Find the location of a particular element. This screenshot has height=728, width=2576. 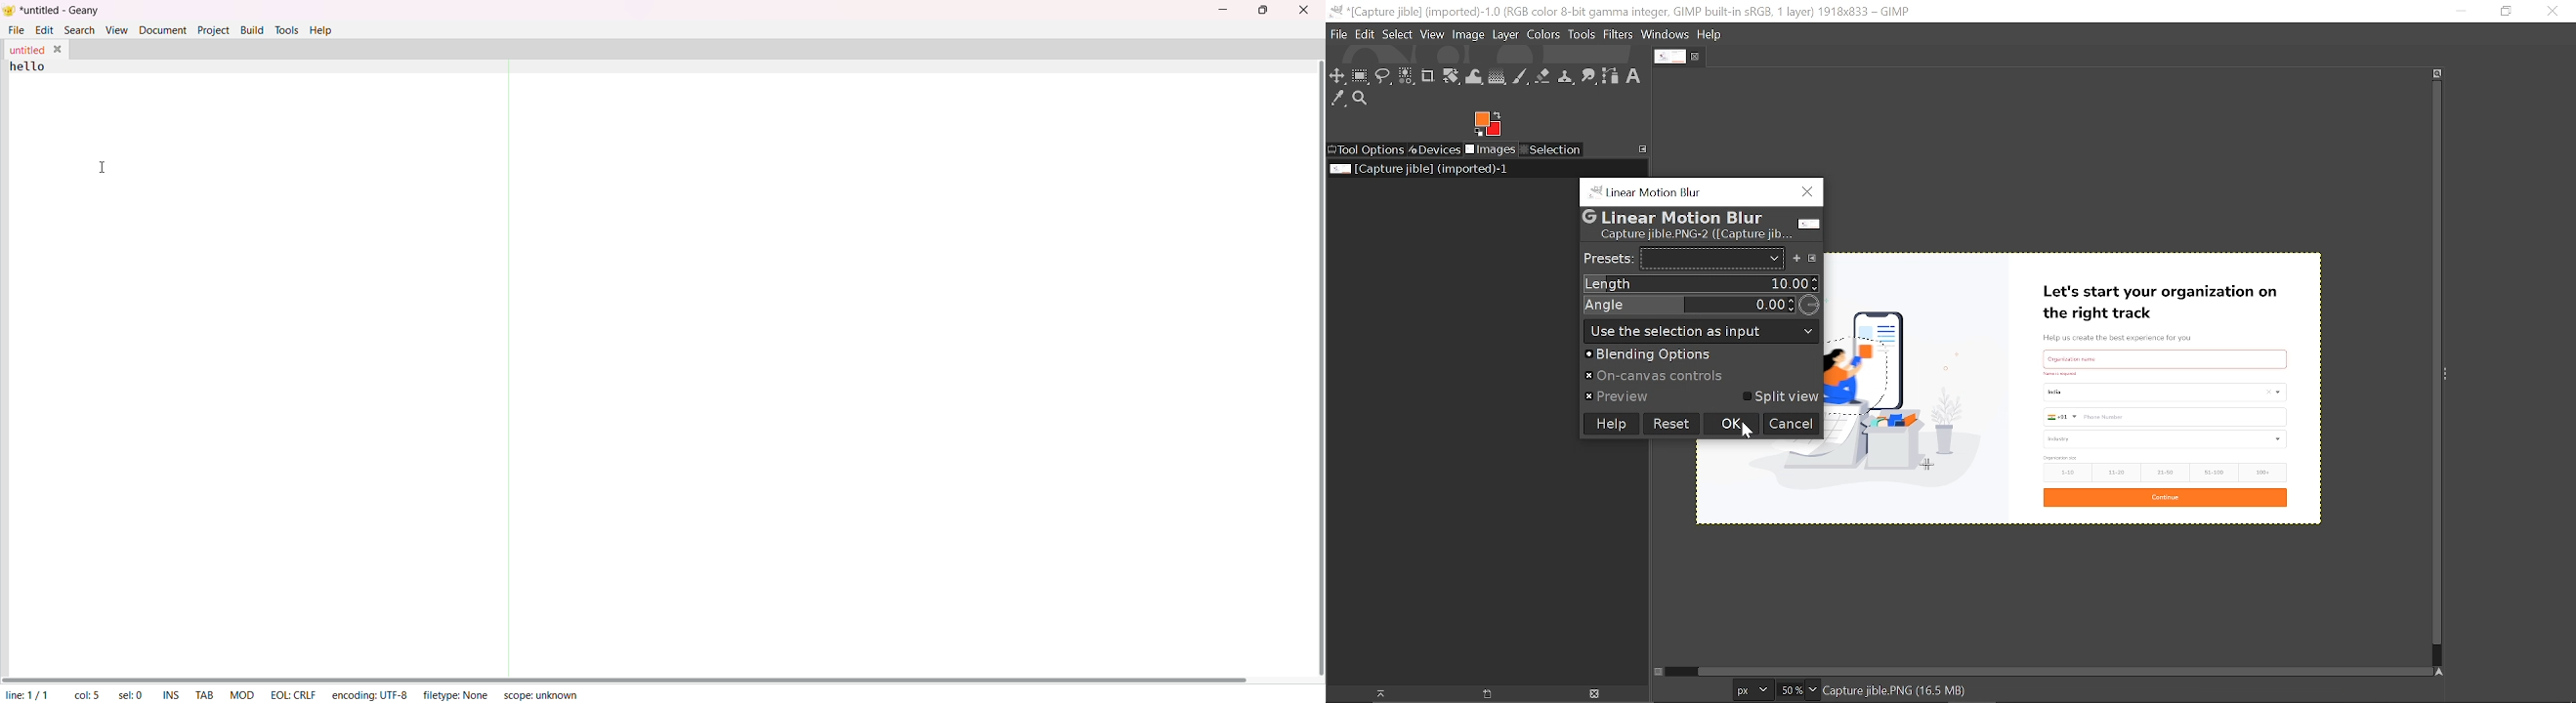

Free select tool is located at coordinates (1382, 76).